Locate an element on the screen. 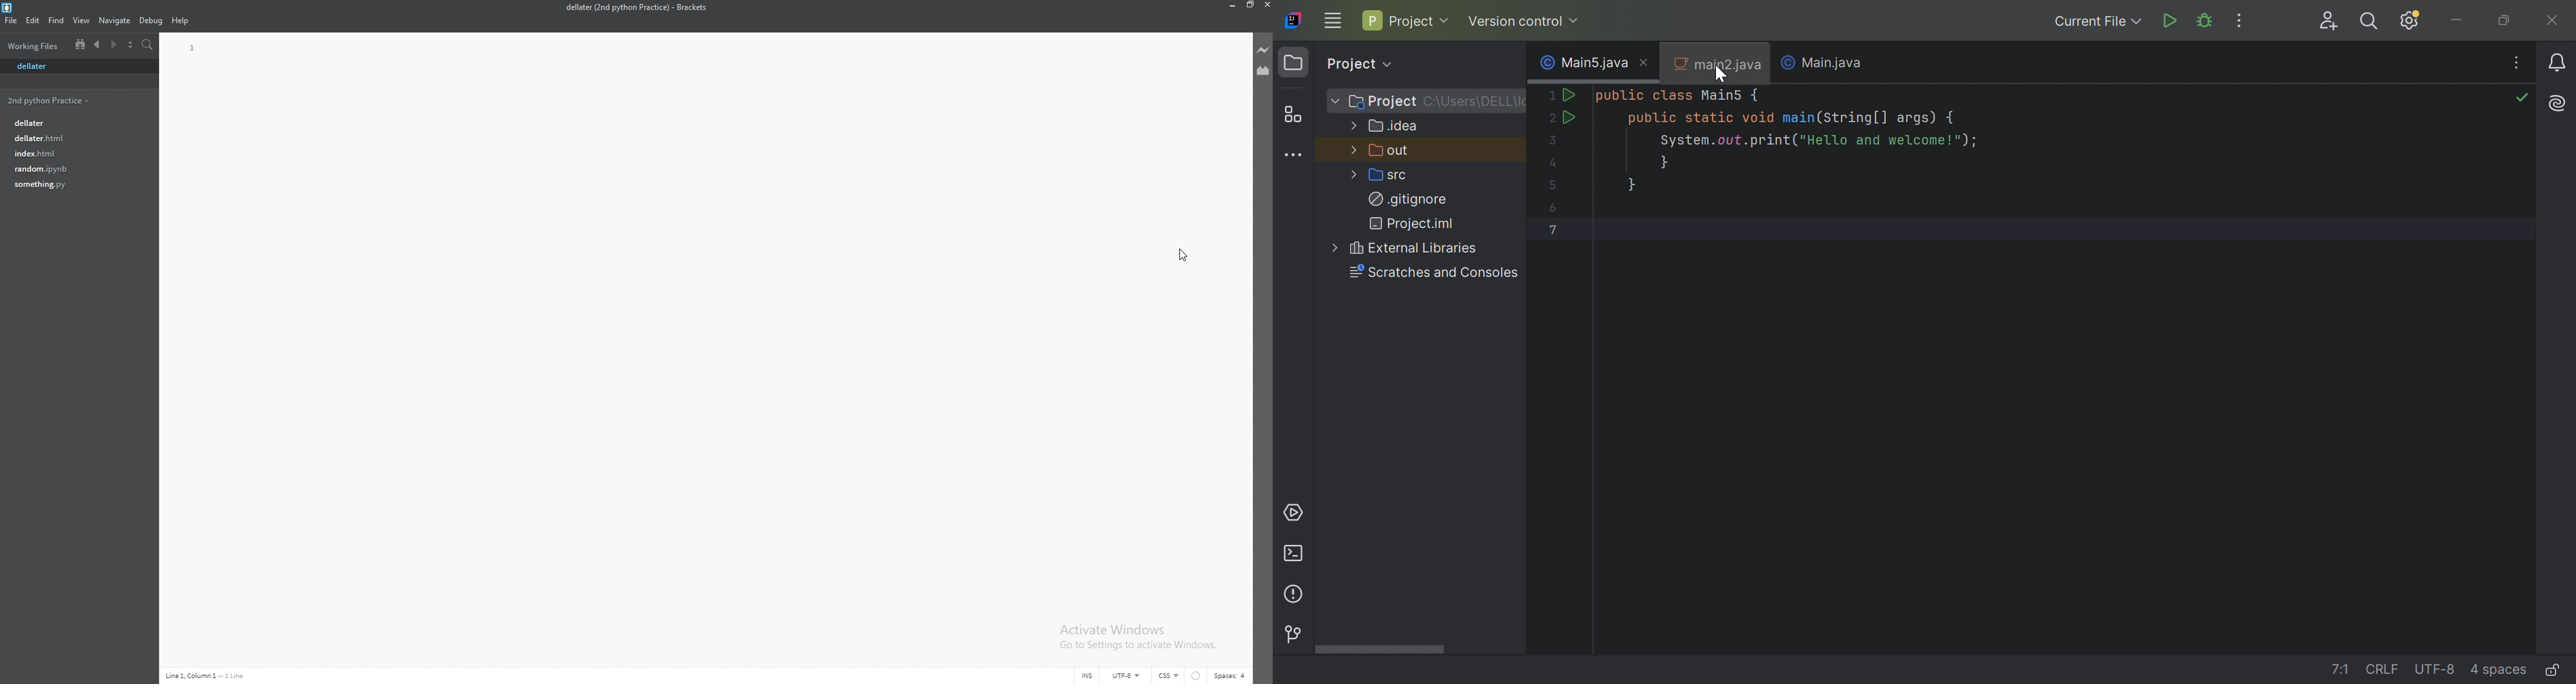  cursor is located at coordinates (1188, 256).